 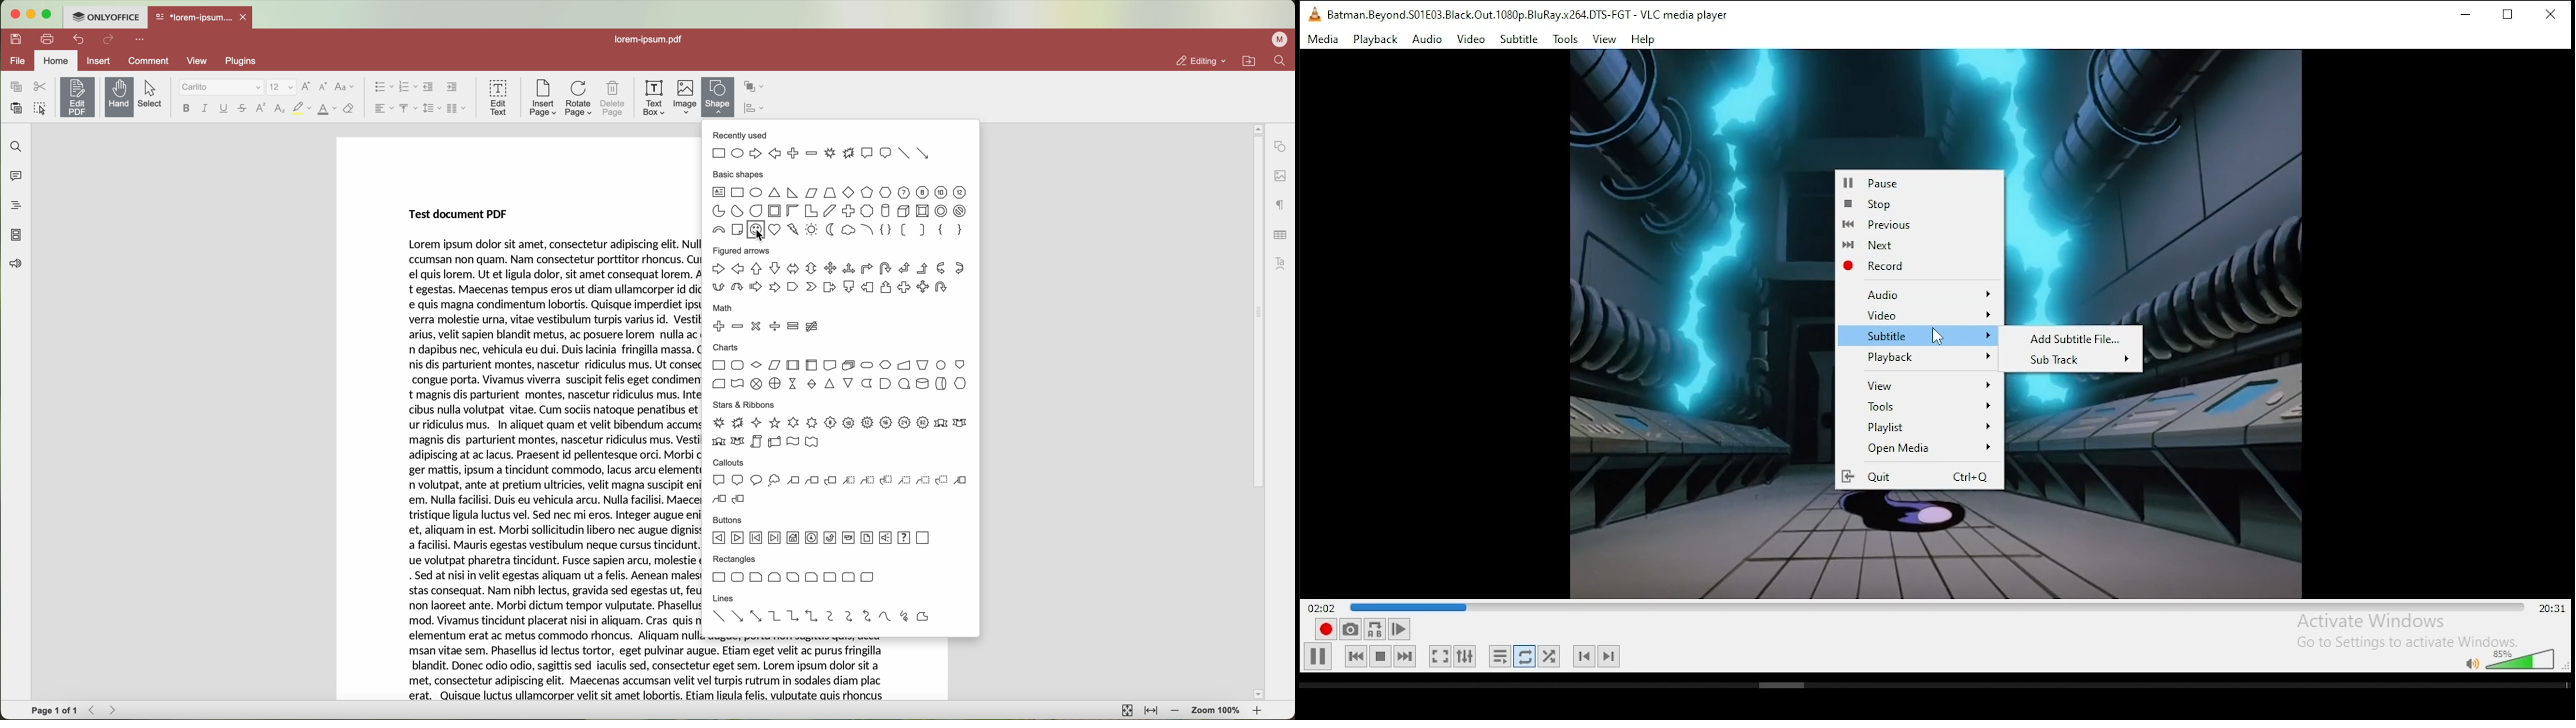 What do you see at coordinates (1375, 629) in the screenshot?
I see `loop between point A to point B continuously. click ad point A` at bounding box center [1375, 629].